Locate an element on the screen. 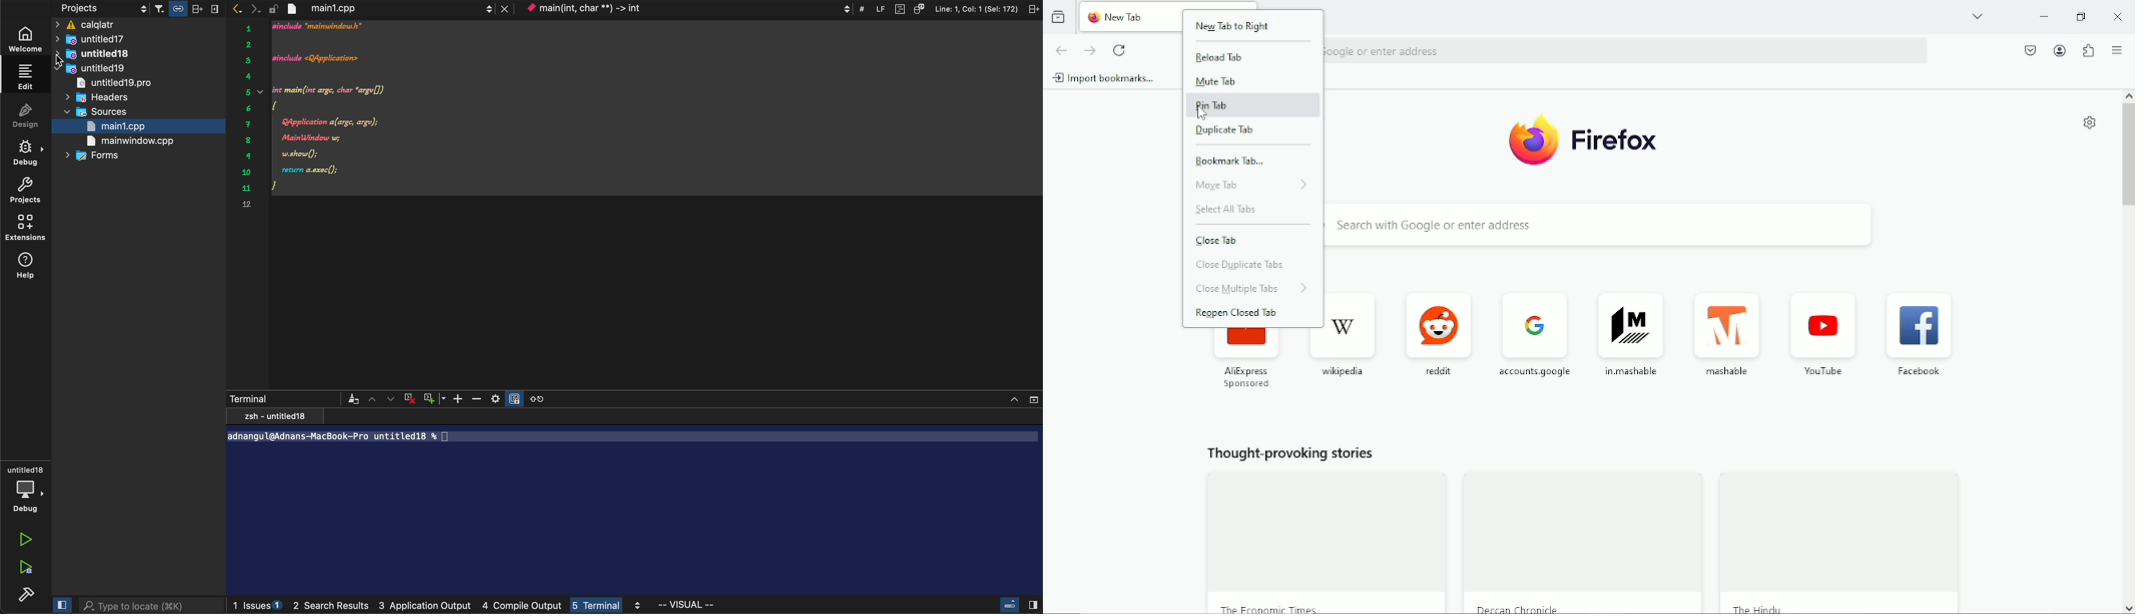  context is located at coordinates (686, 9).